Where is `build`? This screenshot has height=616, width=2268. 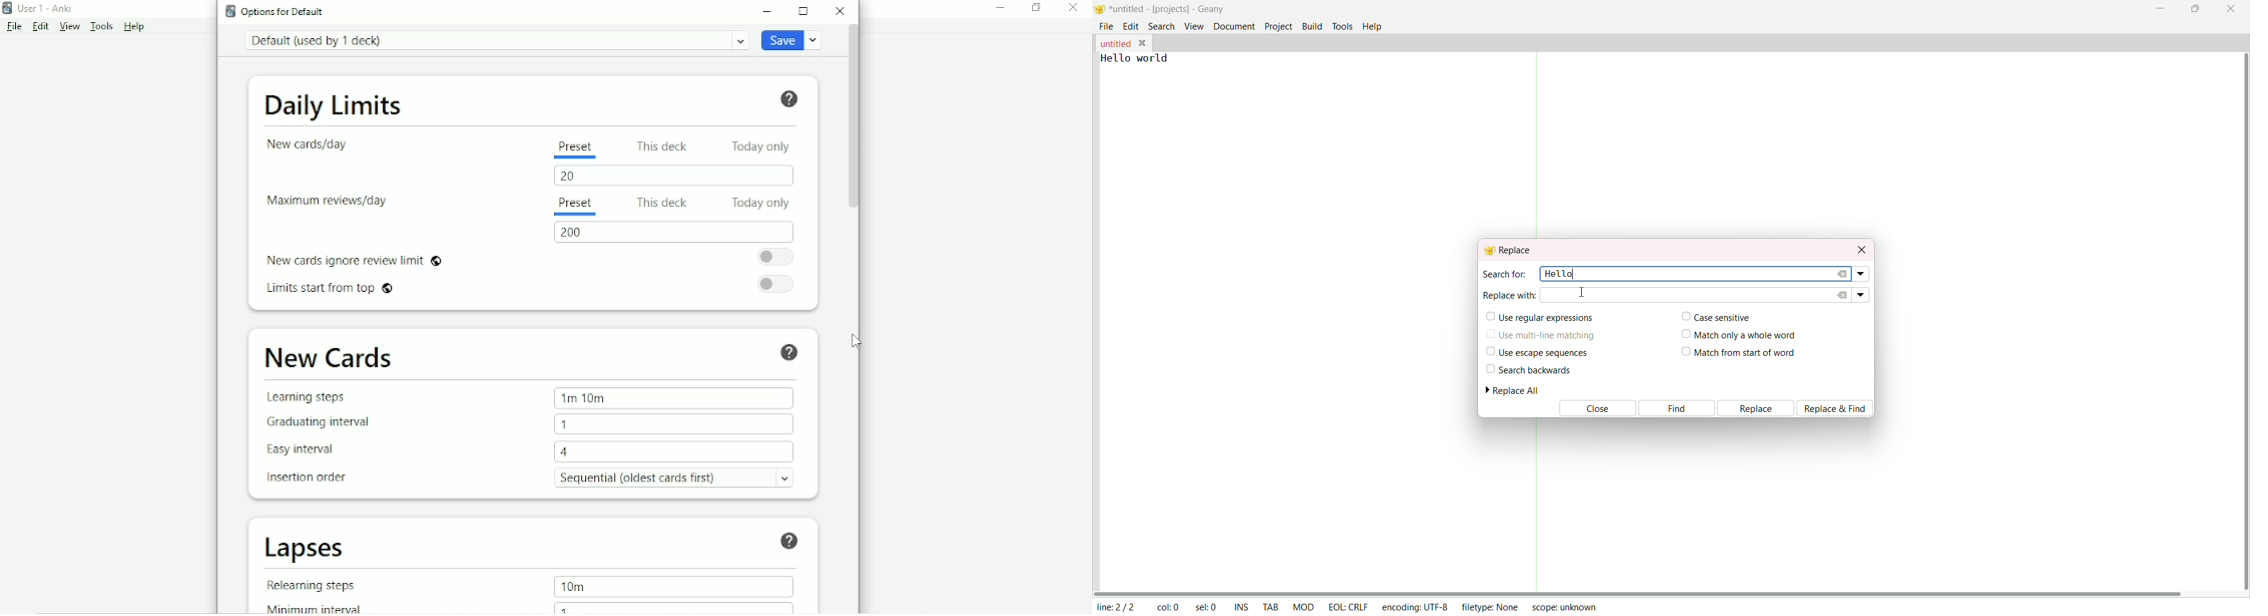
build is located at coordinates (1312, 25).